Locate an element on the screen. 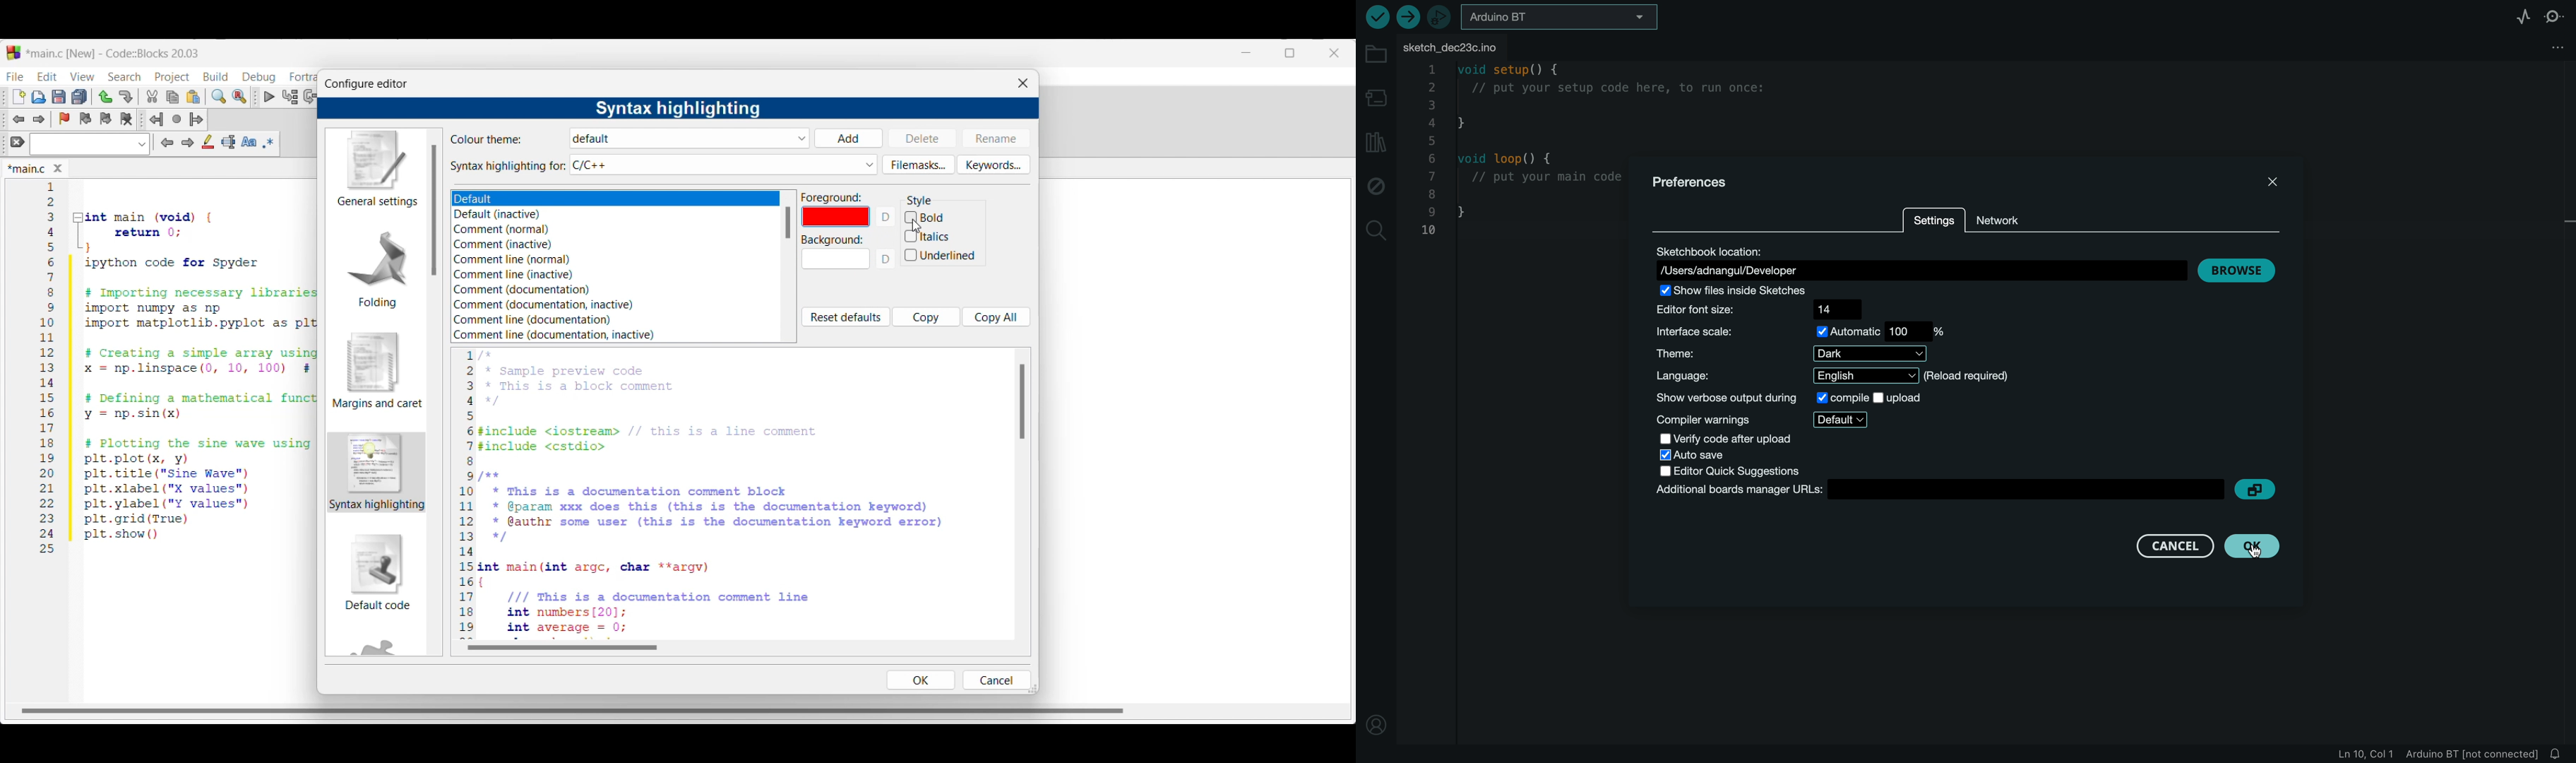 This screenshot has width=2576, height=784. Sample code reflecting setting changes is located at coordinates (735, 493).